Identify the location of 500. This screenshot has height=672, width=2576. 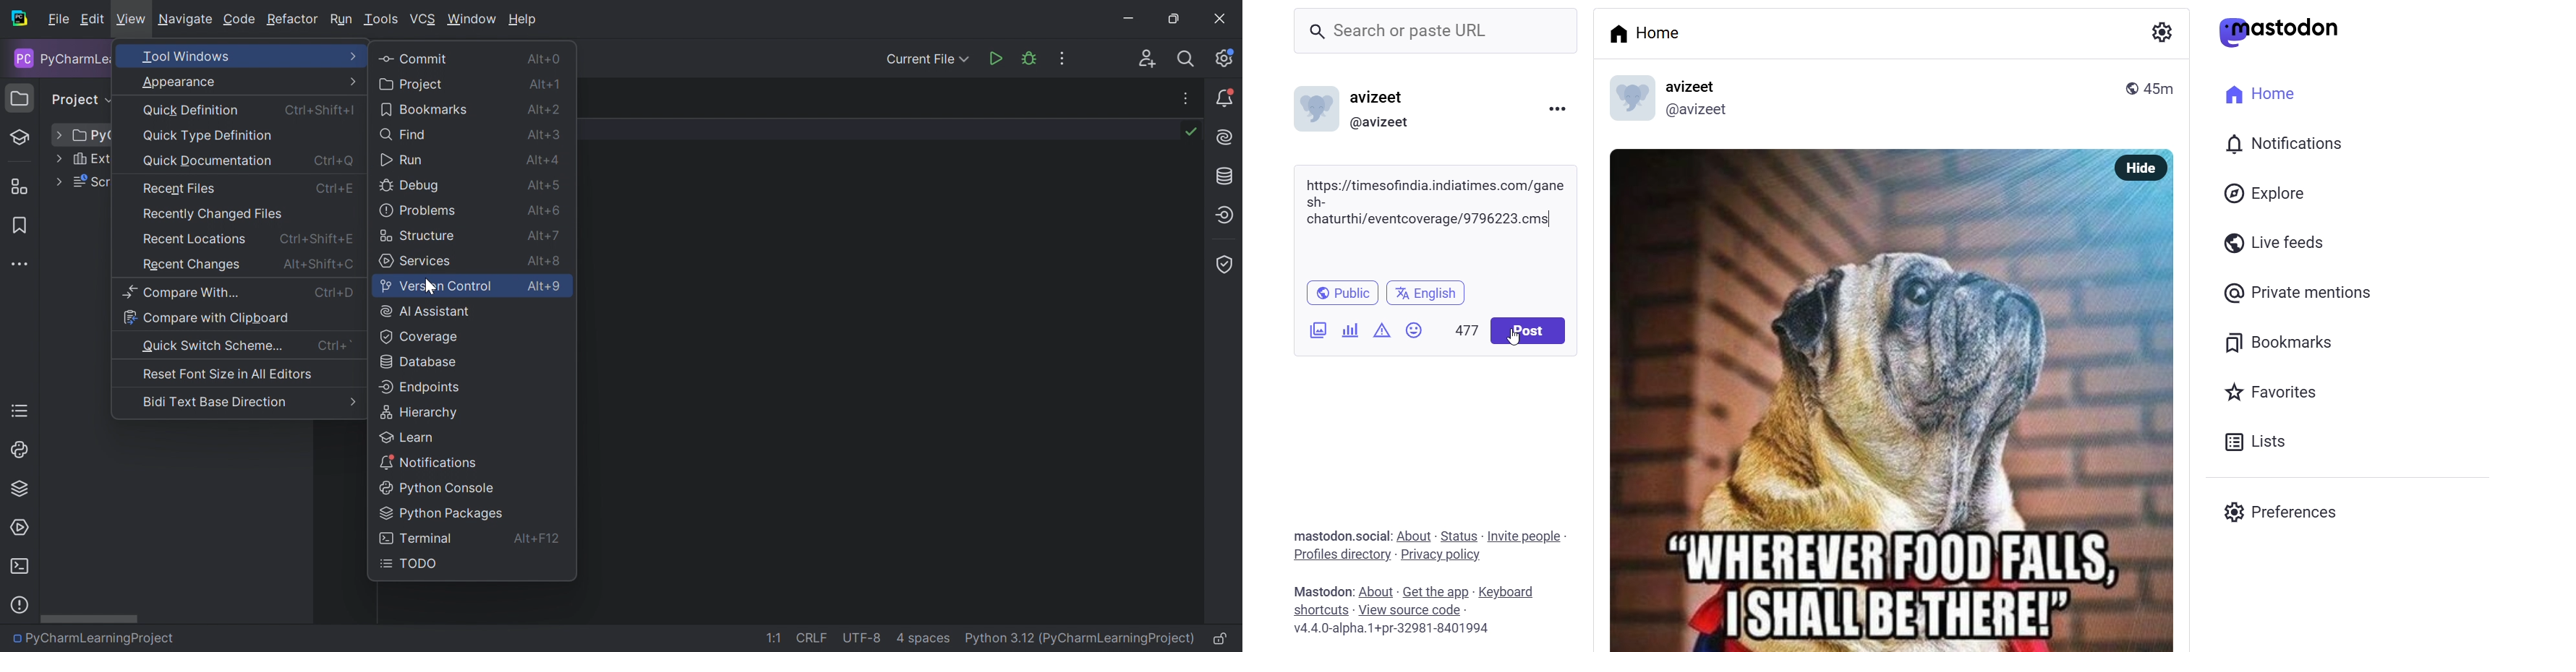
(1464, 330).